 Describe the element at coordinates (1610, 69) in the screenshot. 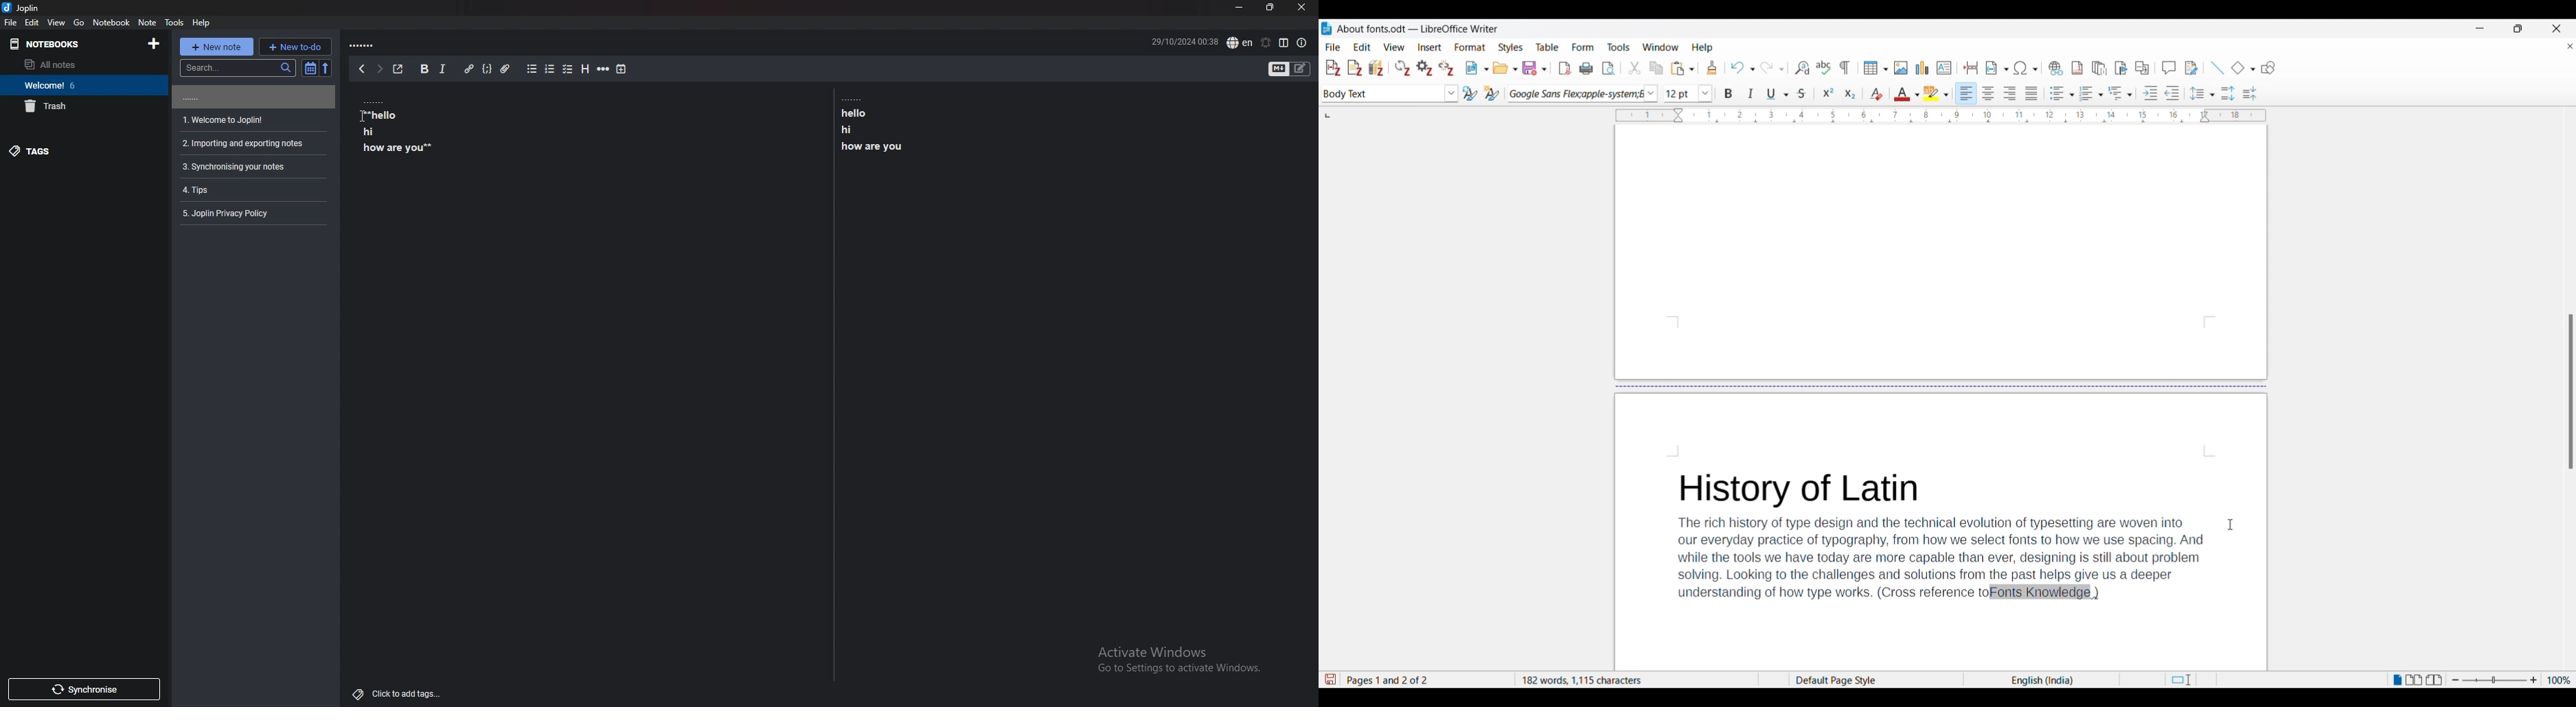

I see `Toggle print preview` at that location.